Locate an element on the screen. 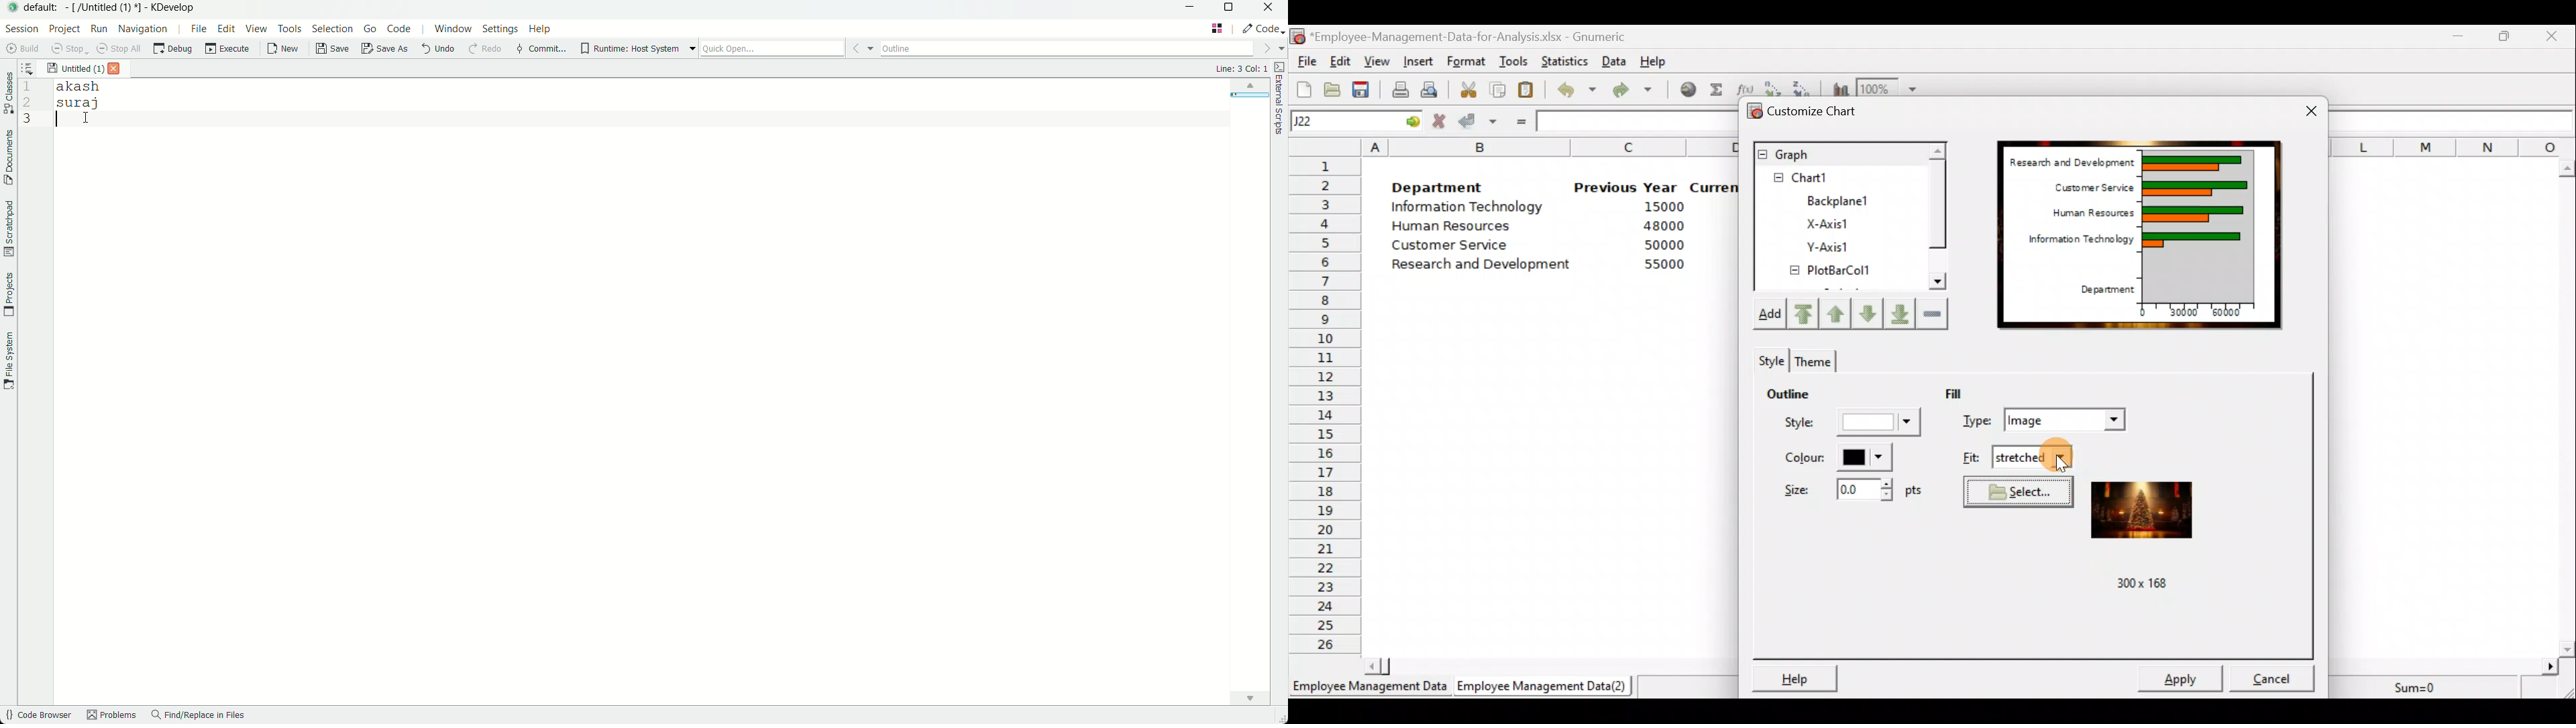  Preview is located at coordinates (2141, 504).